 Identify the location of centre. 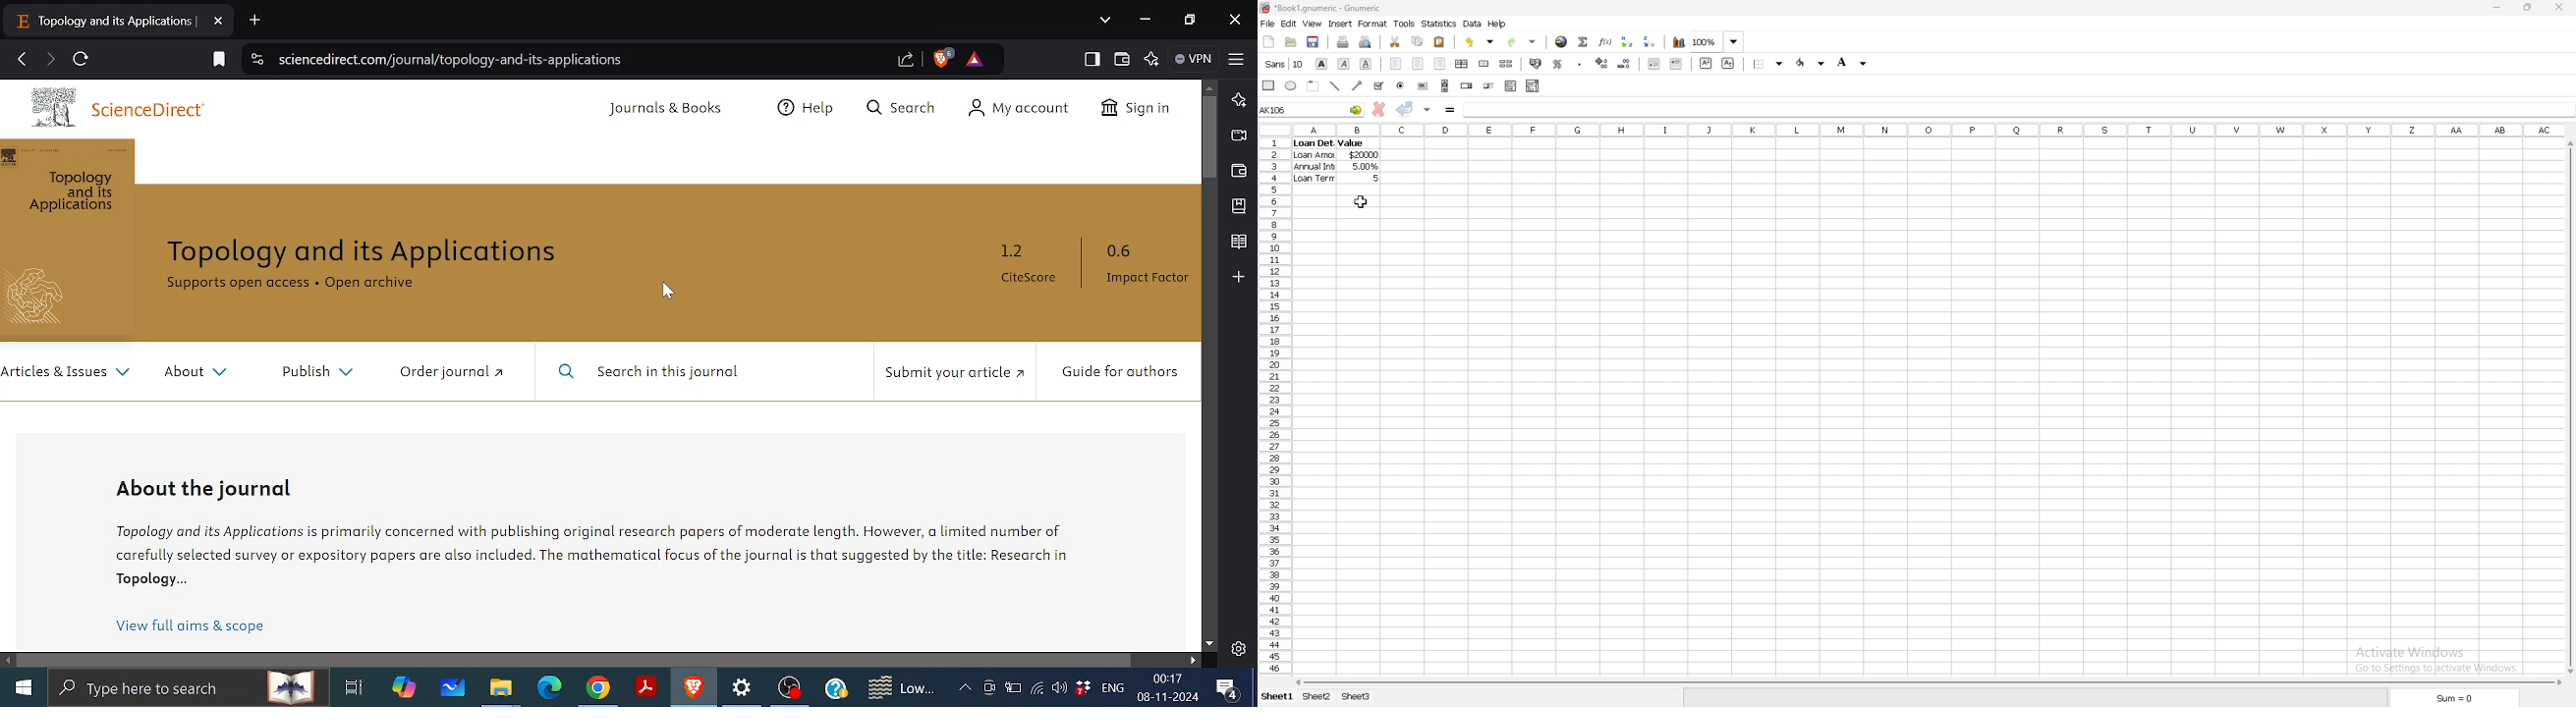
(1418, 64).